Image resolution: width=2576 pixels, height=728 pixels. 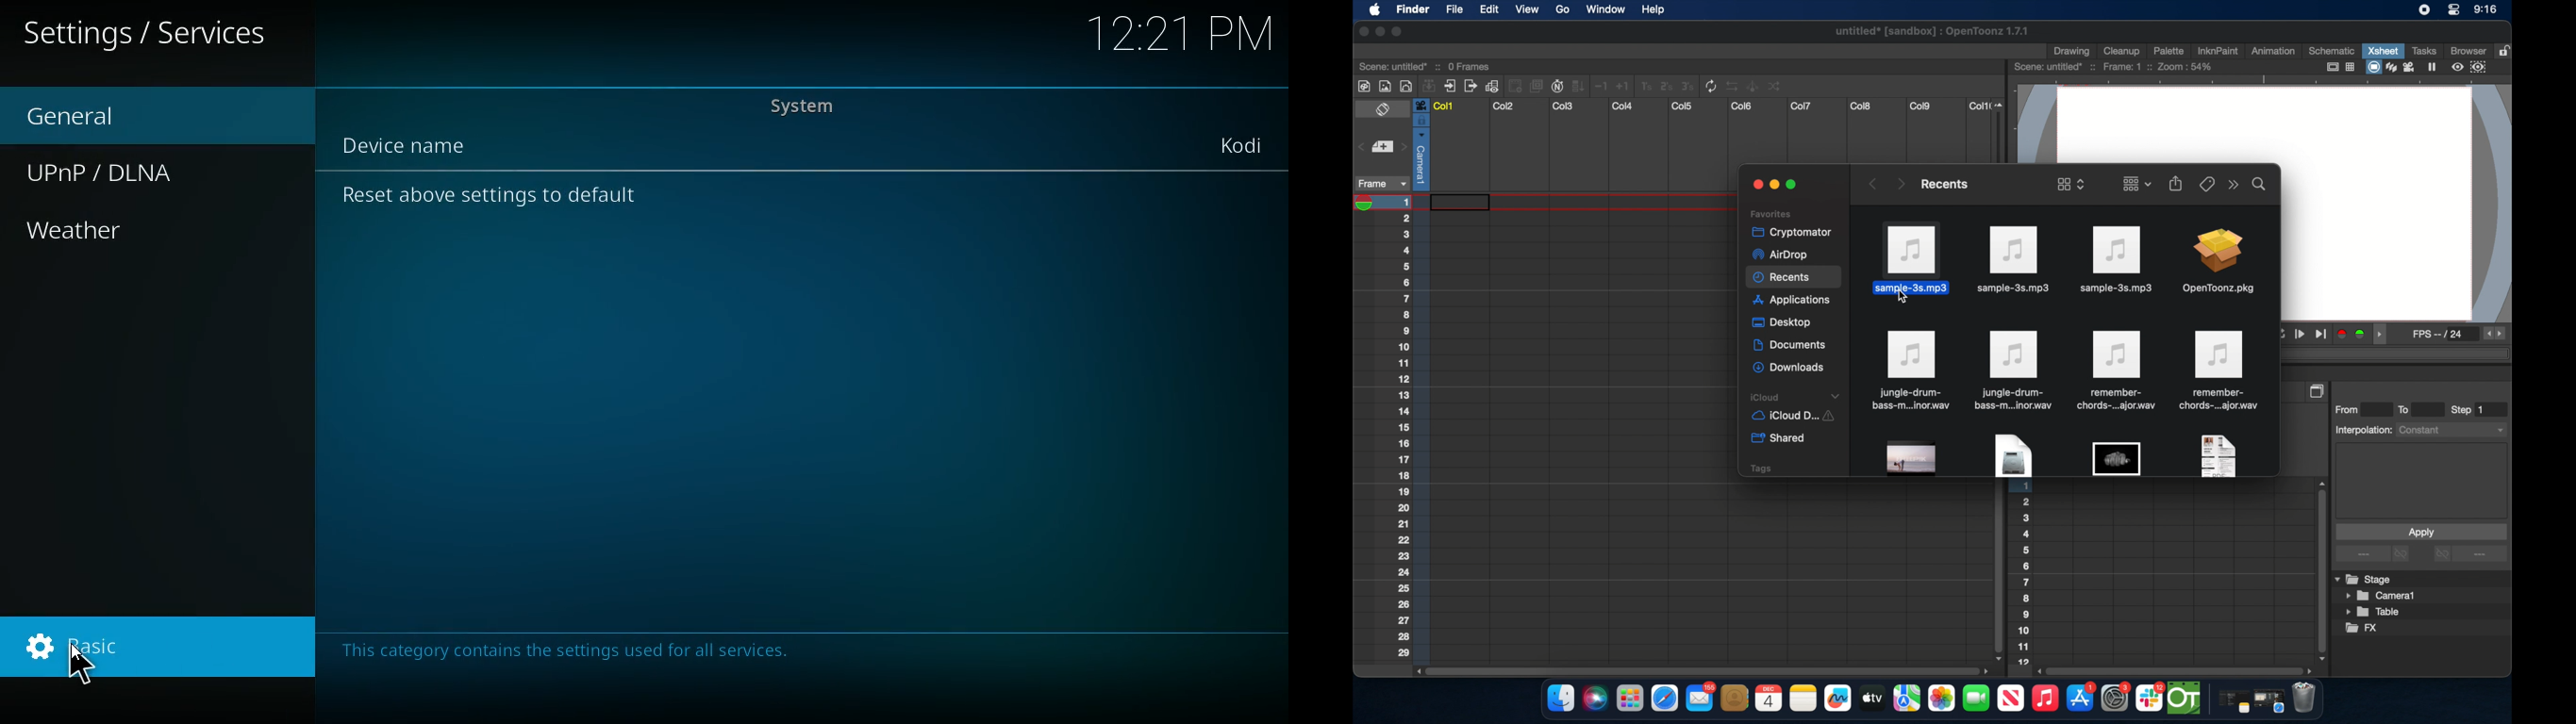 I want to click on interpolations, so click(x=2419, y=429).